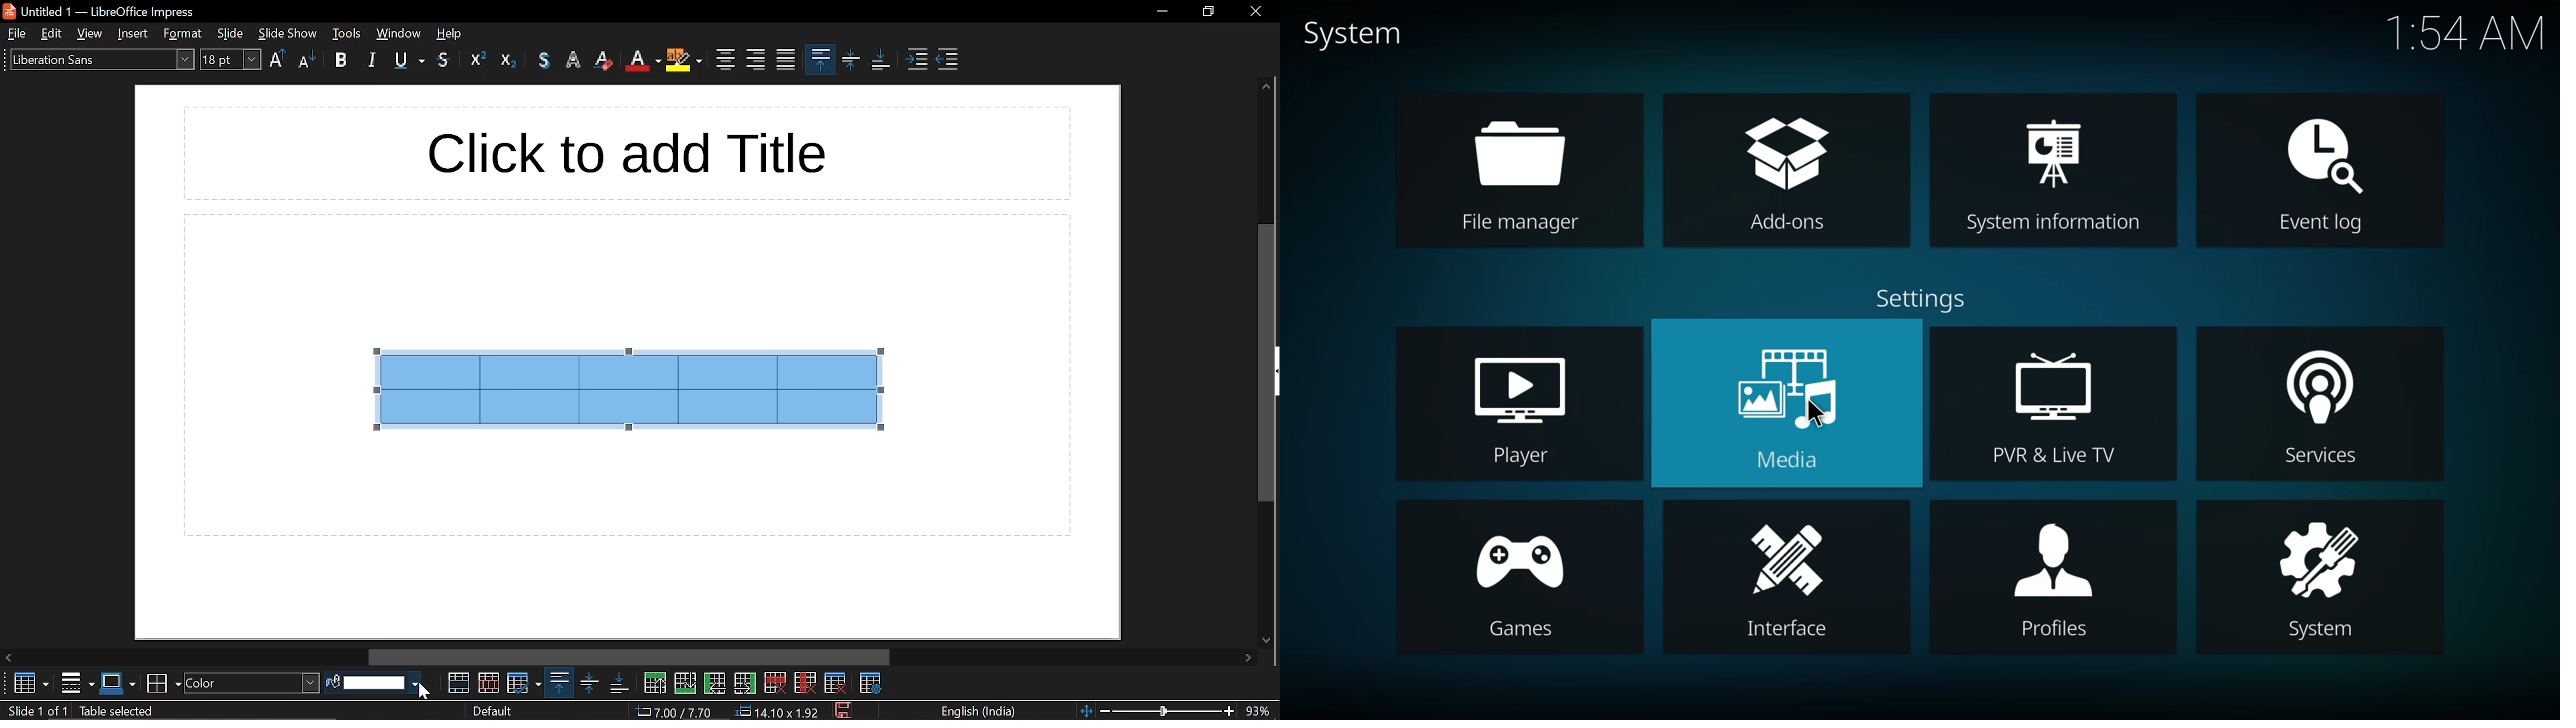  Describe the element at coordinates (1789, 581) in the screenshot. I see `interface` at that location.